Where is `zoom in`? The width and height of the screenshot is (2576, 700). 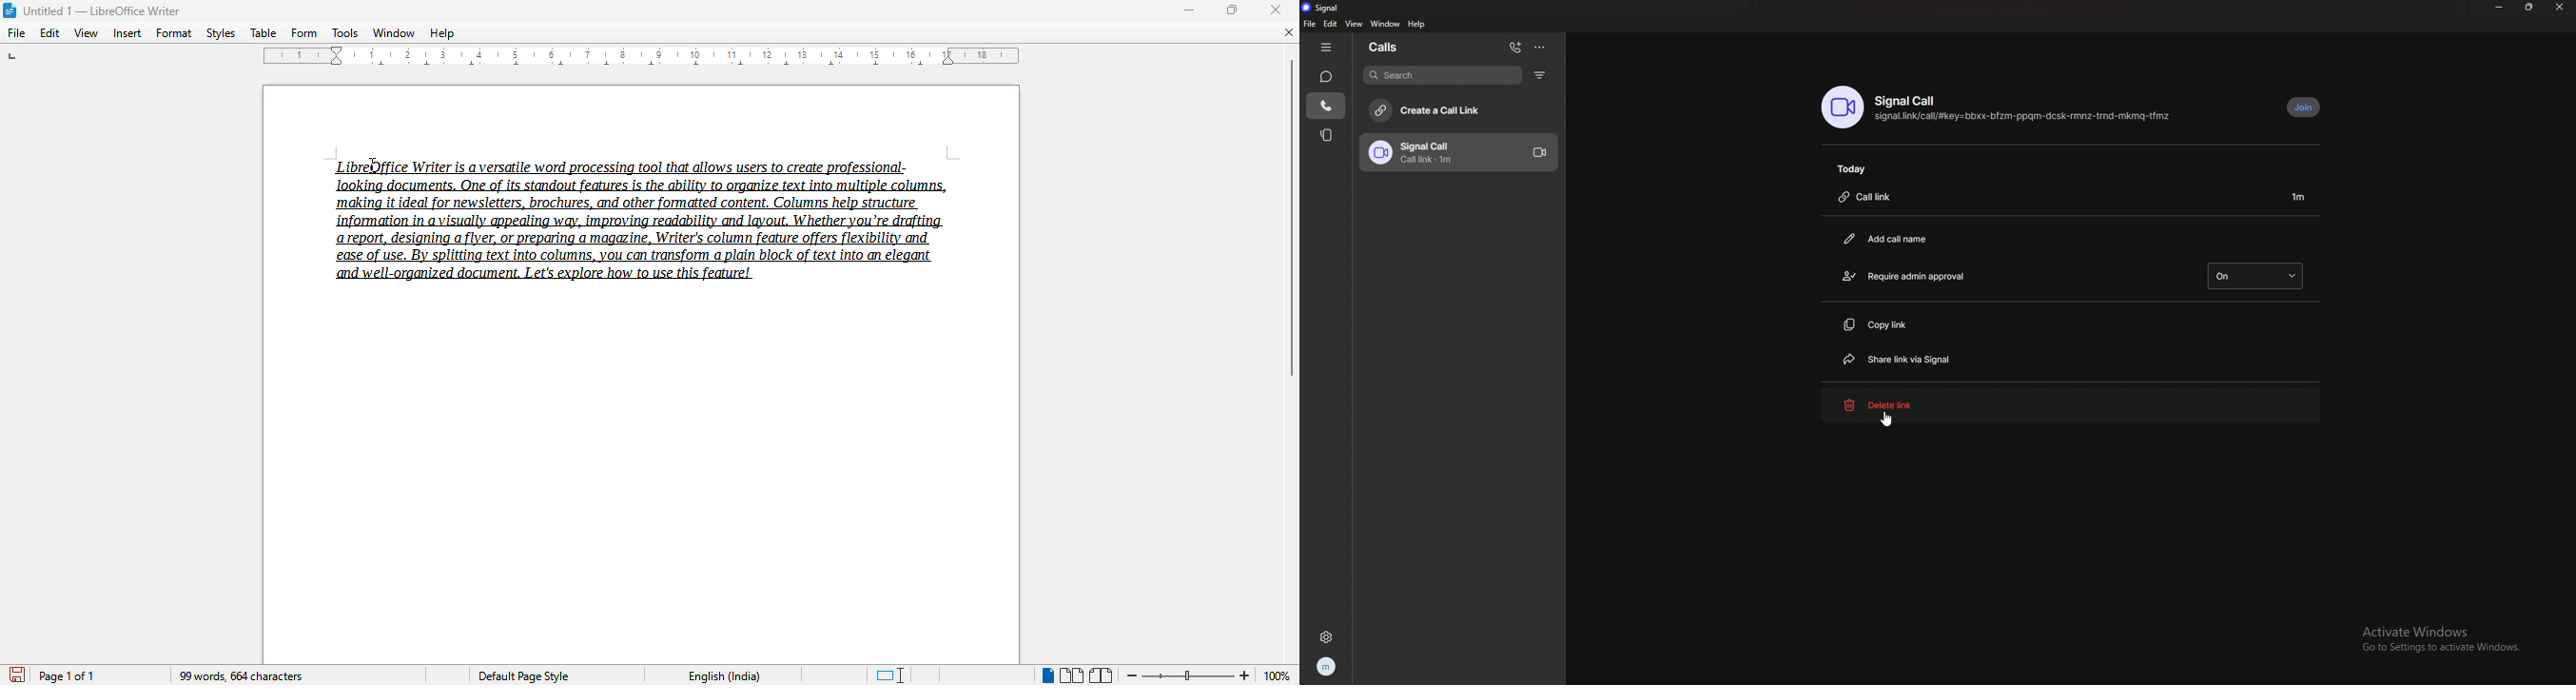
zoom in is located at coordinates (1243, 675).